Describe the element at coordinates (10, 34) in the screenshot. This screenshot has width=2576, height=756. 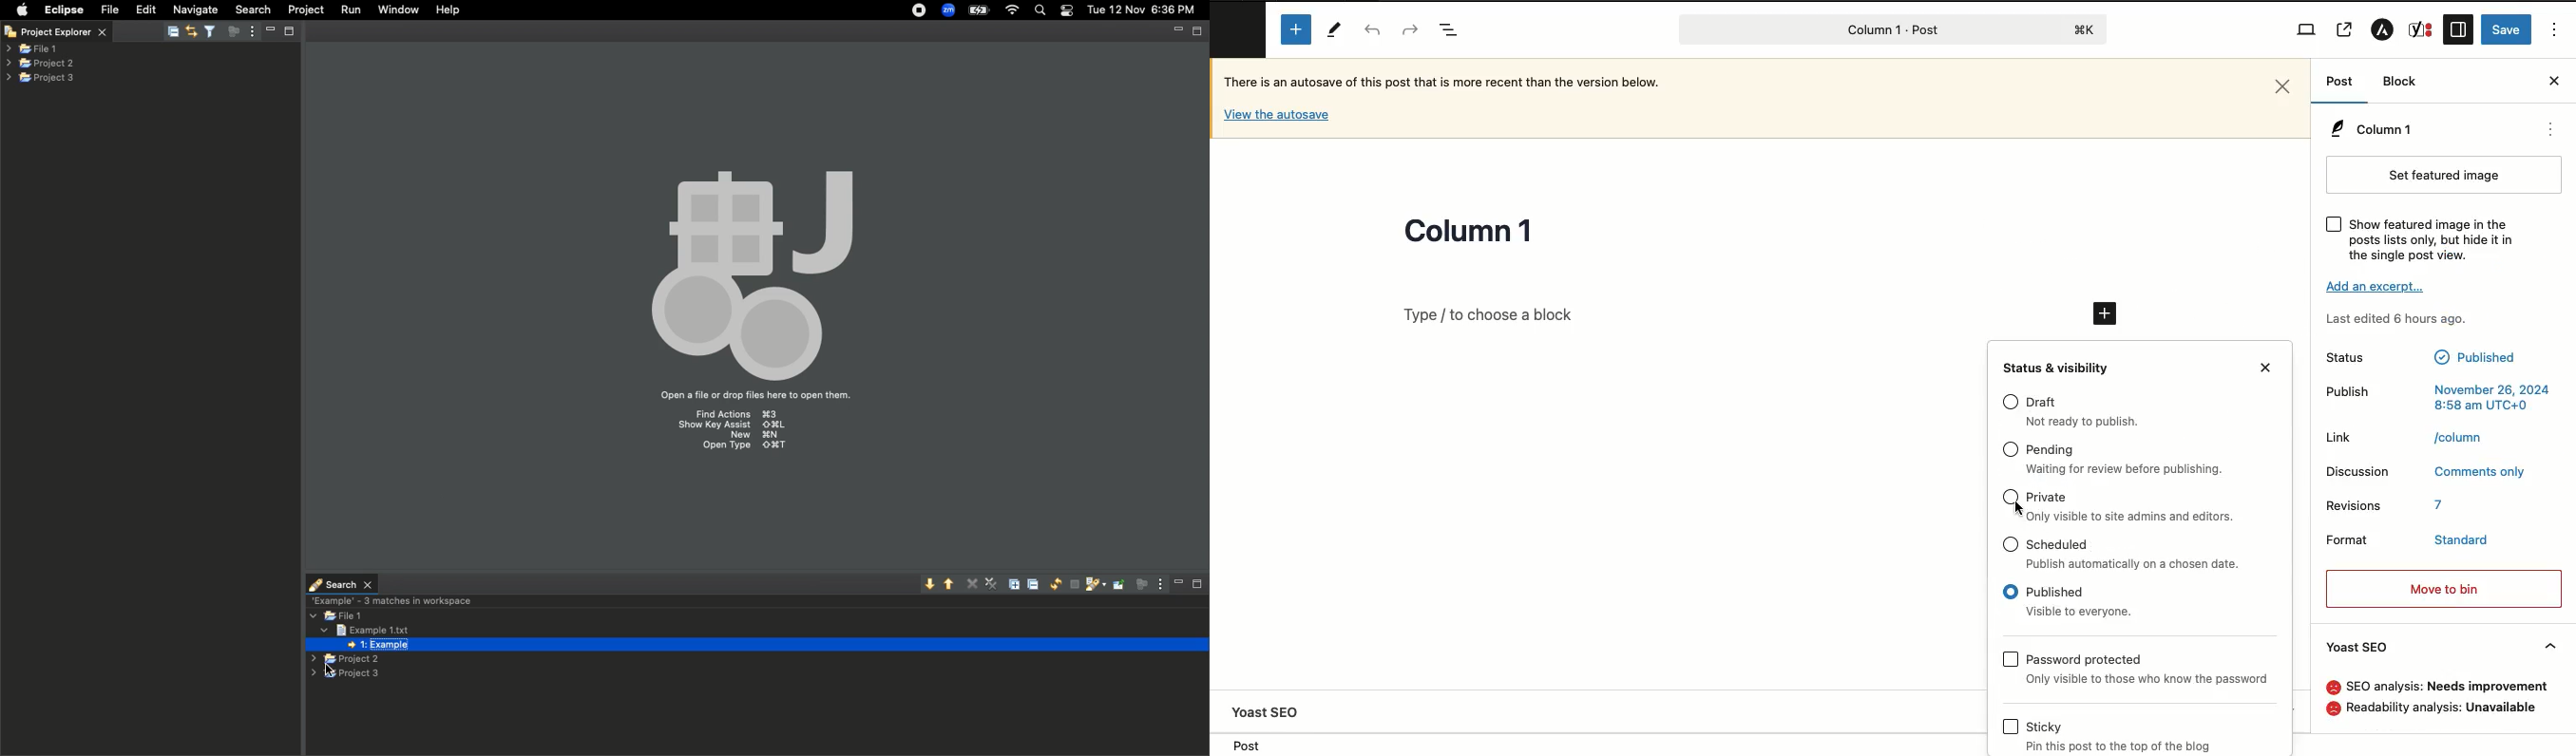
I see `Close` at that location.